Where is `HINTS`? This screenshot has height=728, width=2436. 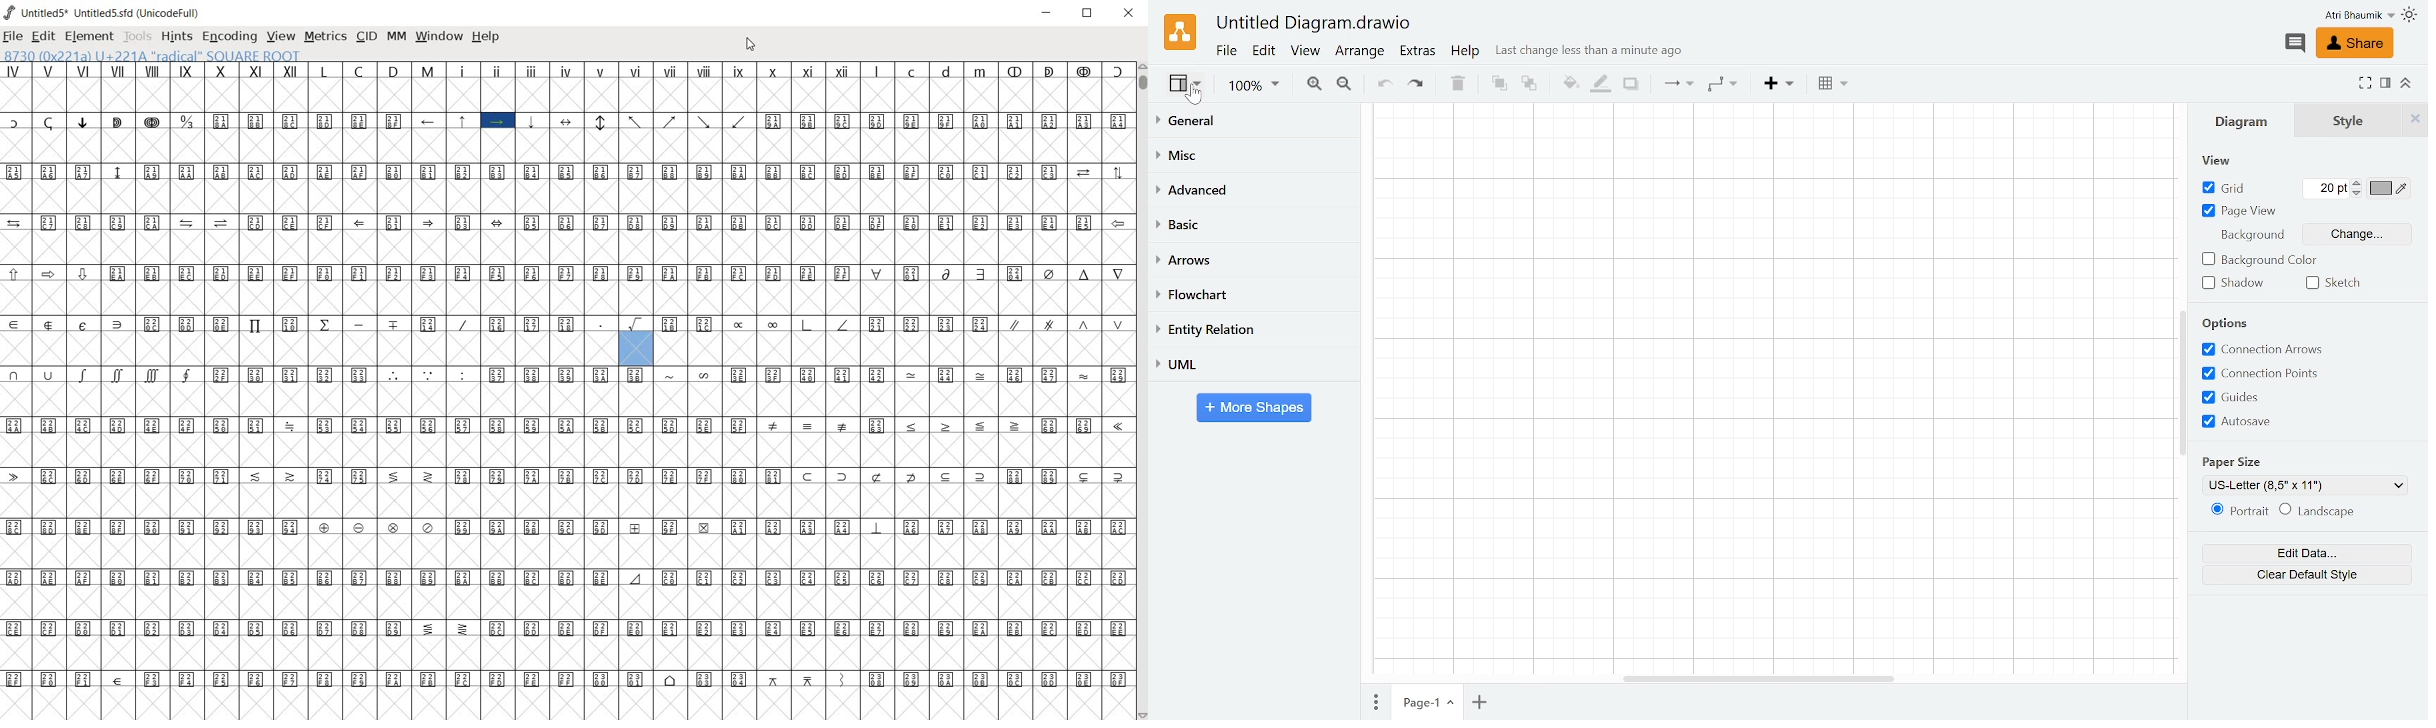
HINTS is located at coordinates (176, 37).